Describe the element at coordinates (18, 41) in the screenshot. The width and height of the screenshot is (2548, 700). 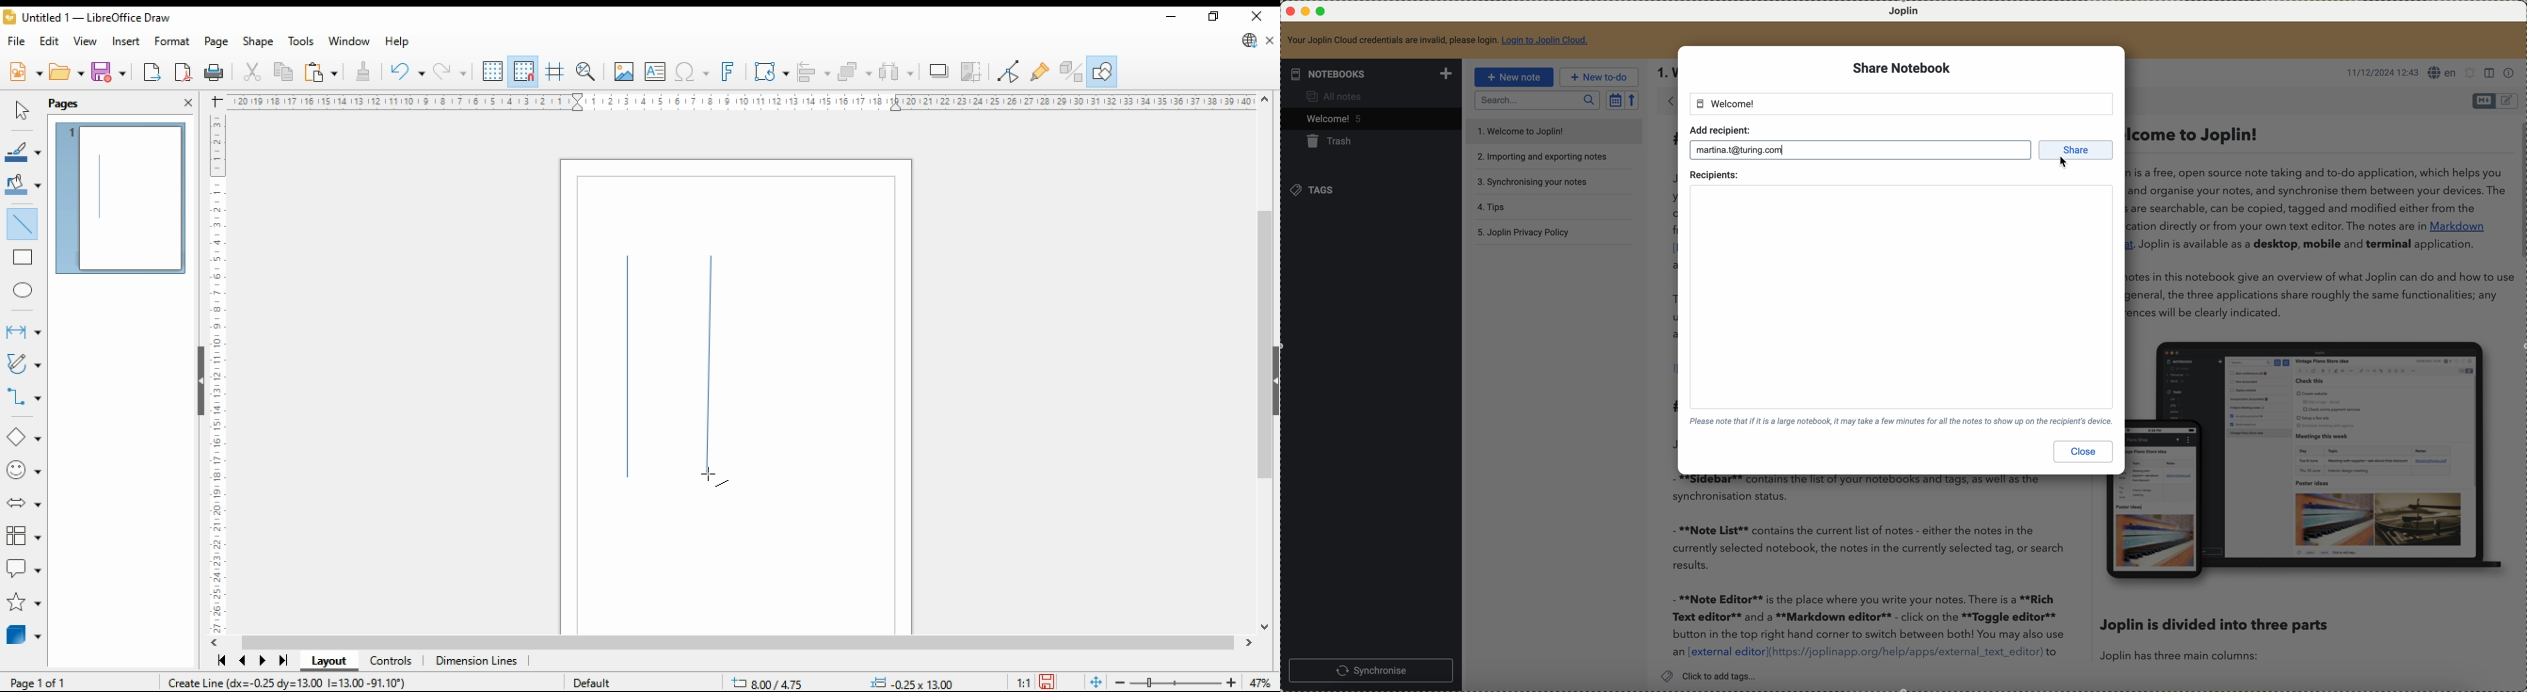
I see `file` at that location.